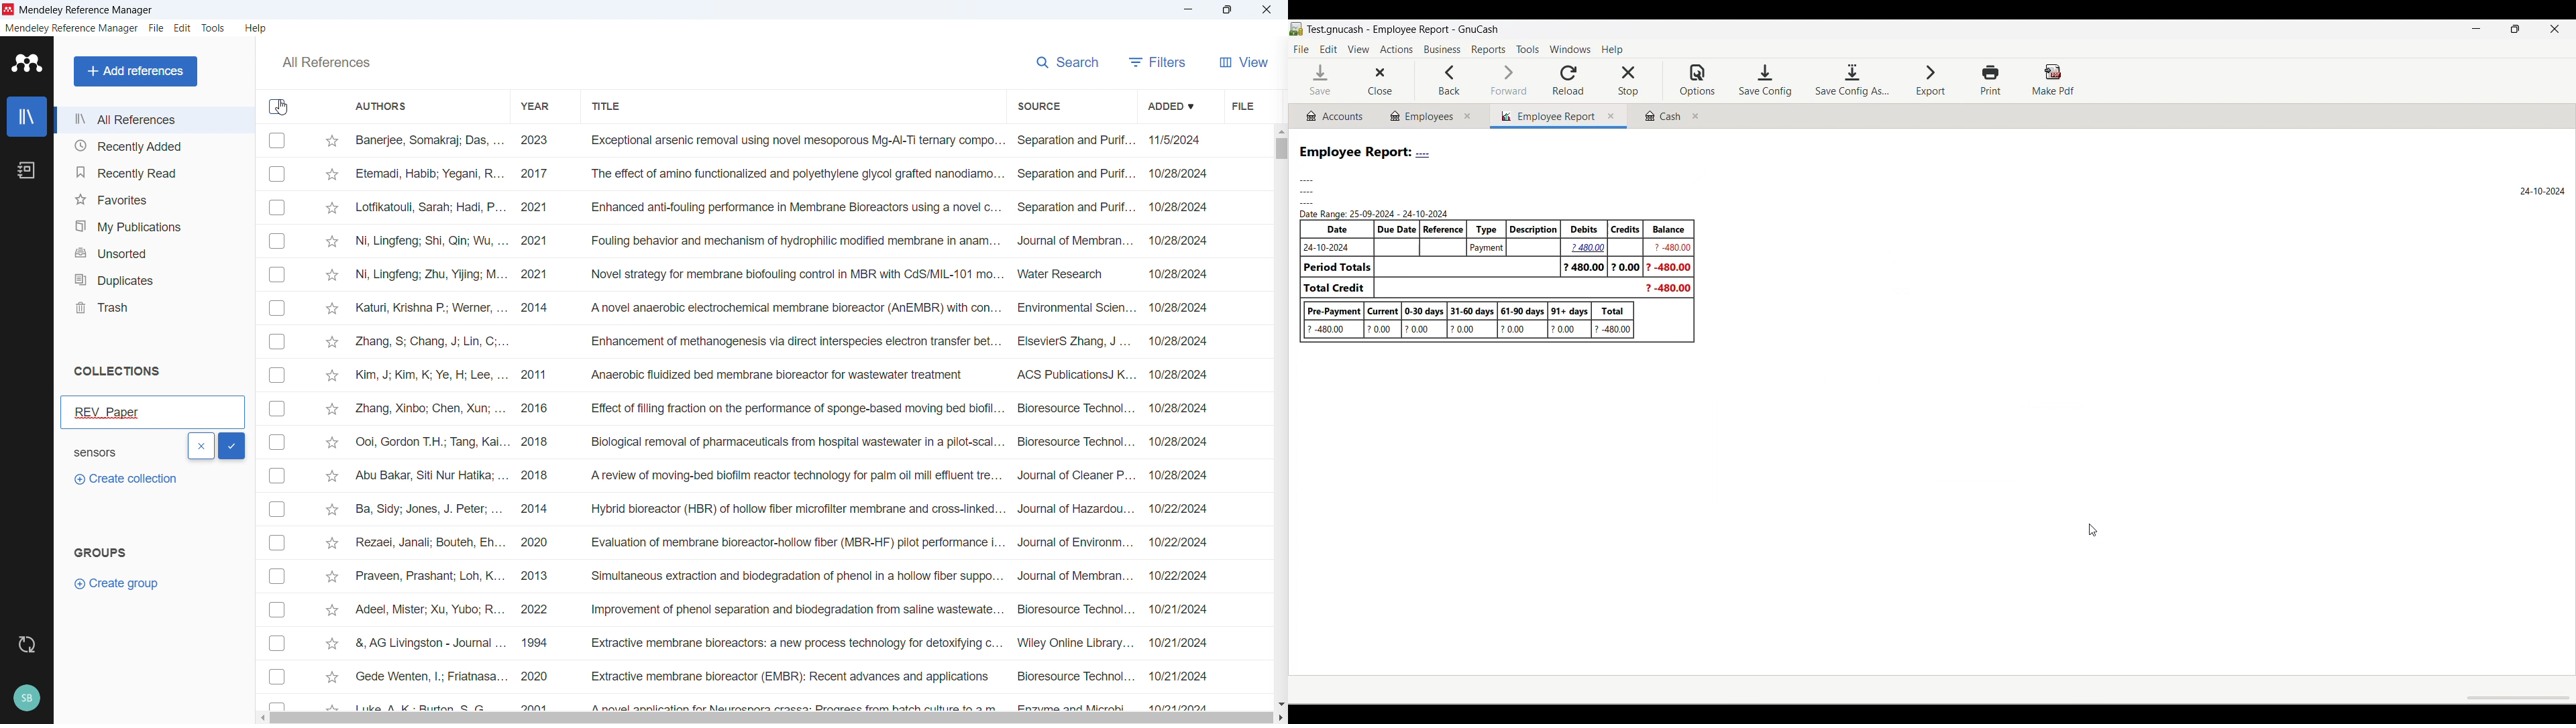 The height and width of the screenshot is (728, 2576). What do you see at coordinates (25, 63) in the screenshot?
I see `Software logo` at bounding box center [25, 63].